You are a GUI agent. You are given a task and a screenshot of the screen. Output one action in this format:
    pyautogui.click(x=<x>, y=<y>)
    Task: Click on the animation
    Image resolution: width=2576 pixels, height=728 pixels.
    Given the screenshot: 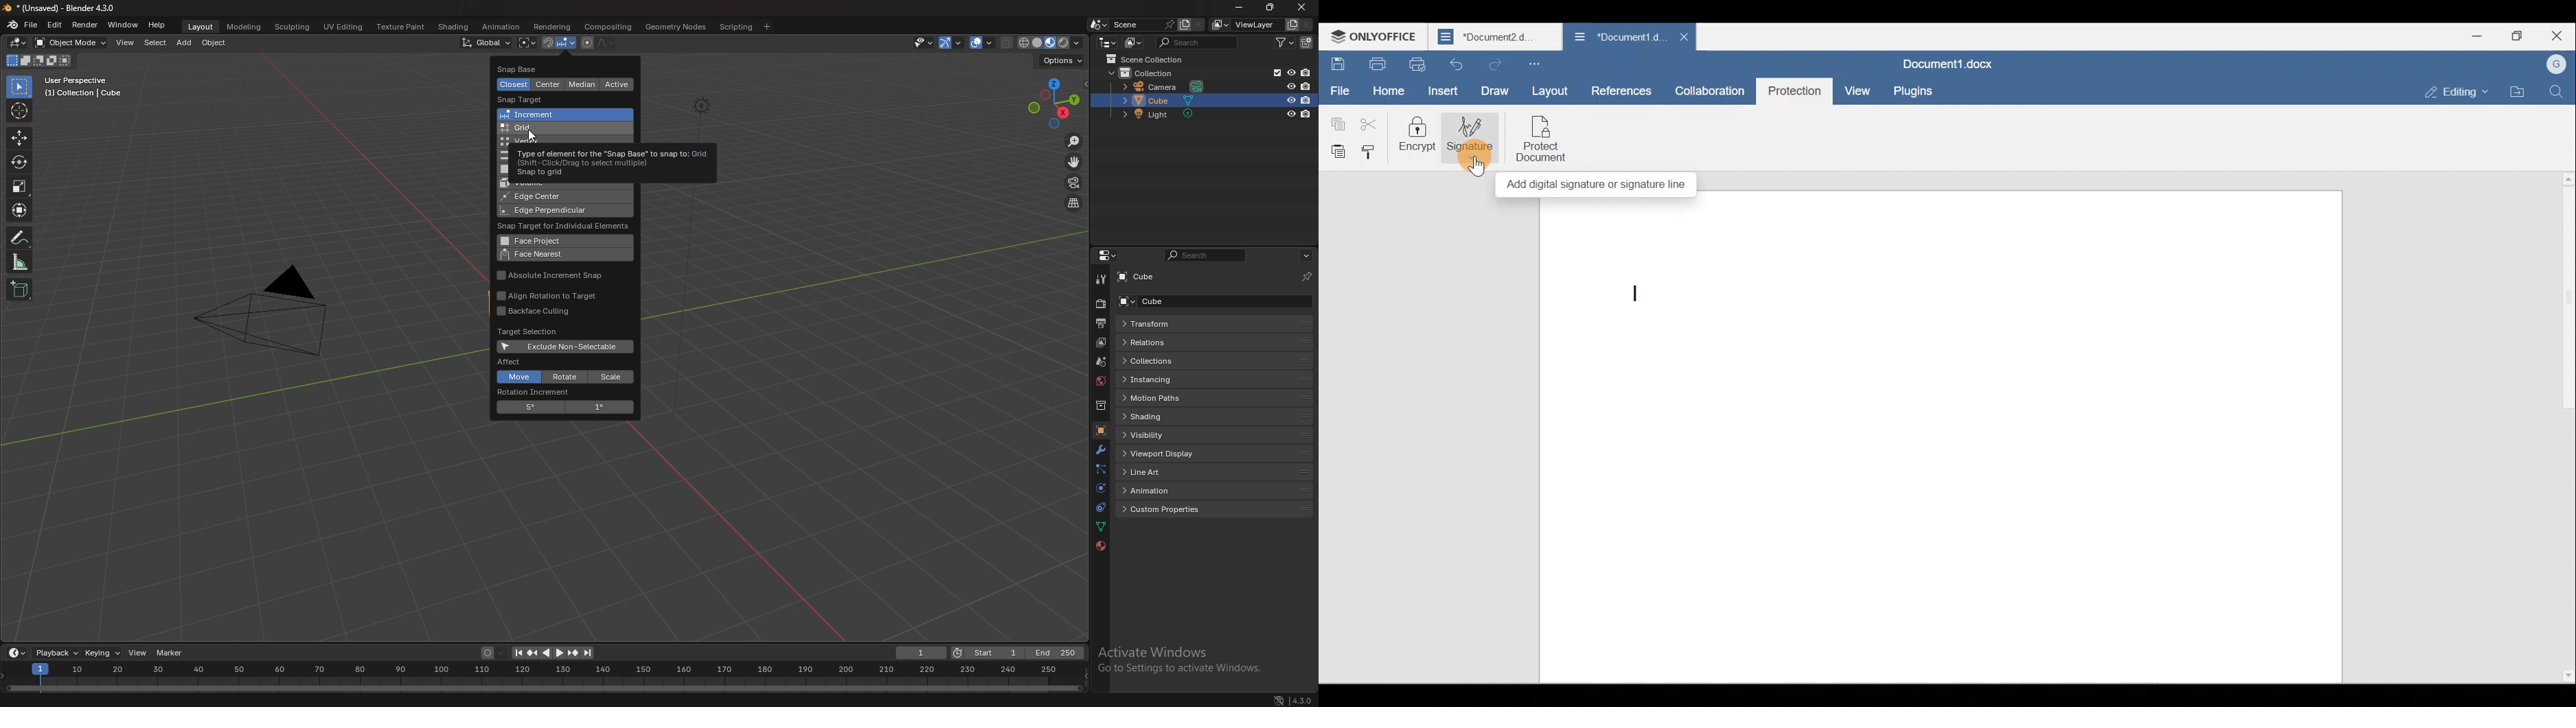 What is the action you would take?
    pyautogui.click(x=501, y=27)
    